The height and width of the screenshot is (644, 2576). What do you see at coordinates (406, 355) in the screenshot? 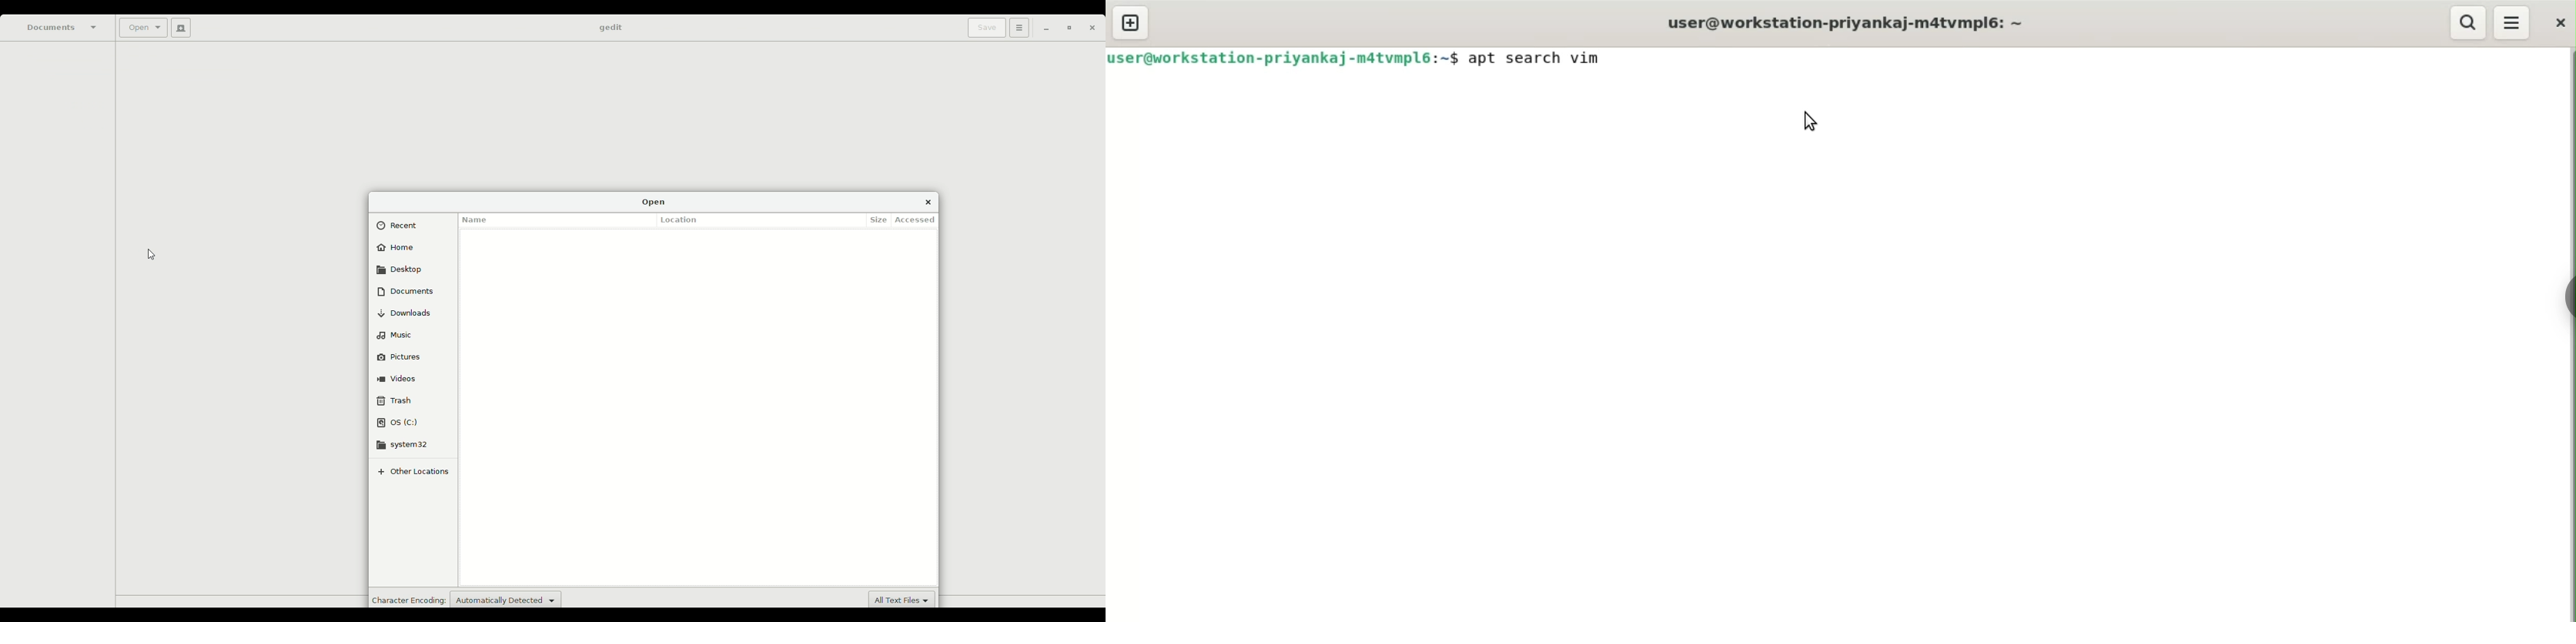
I see `Pictures` at bounding box center [406, 355].